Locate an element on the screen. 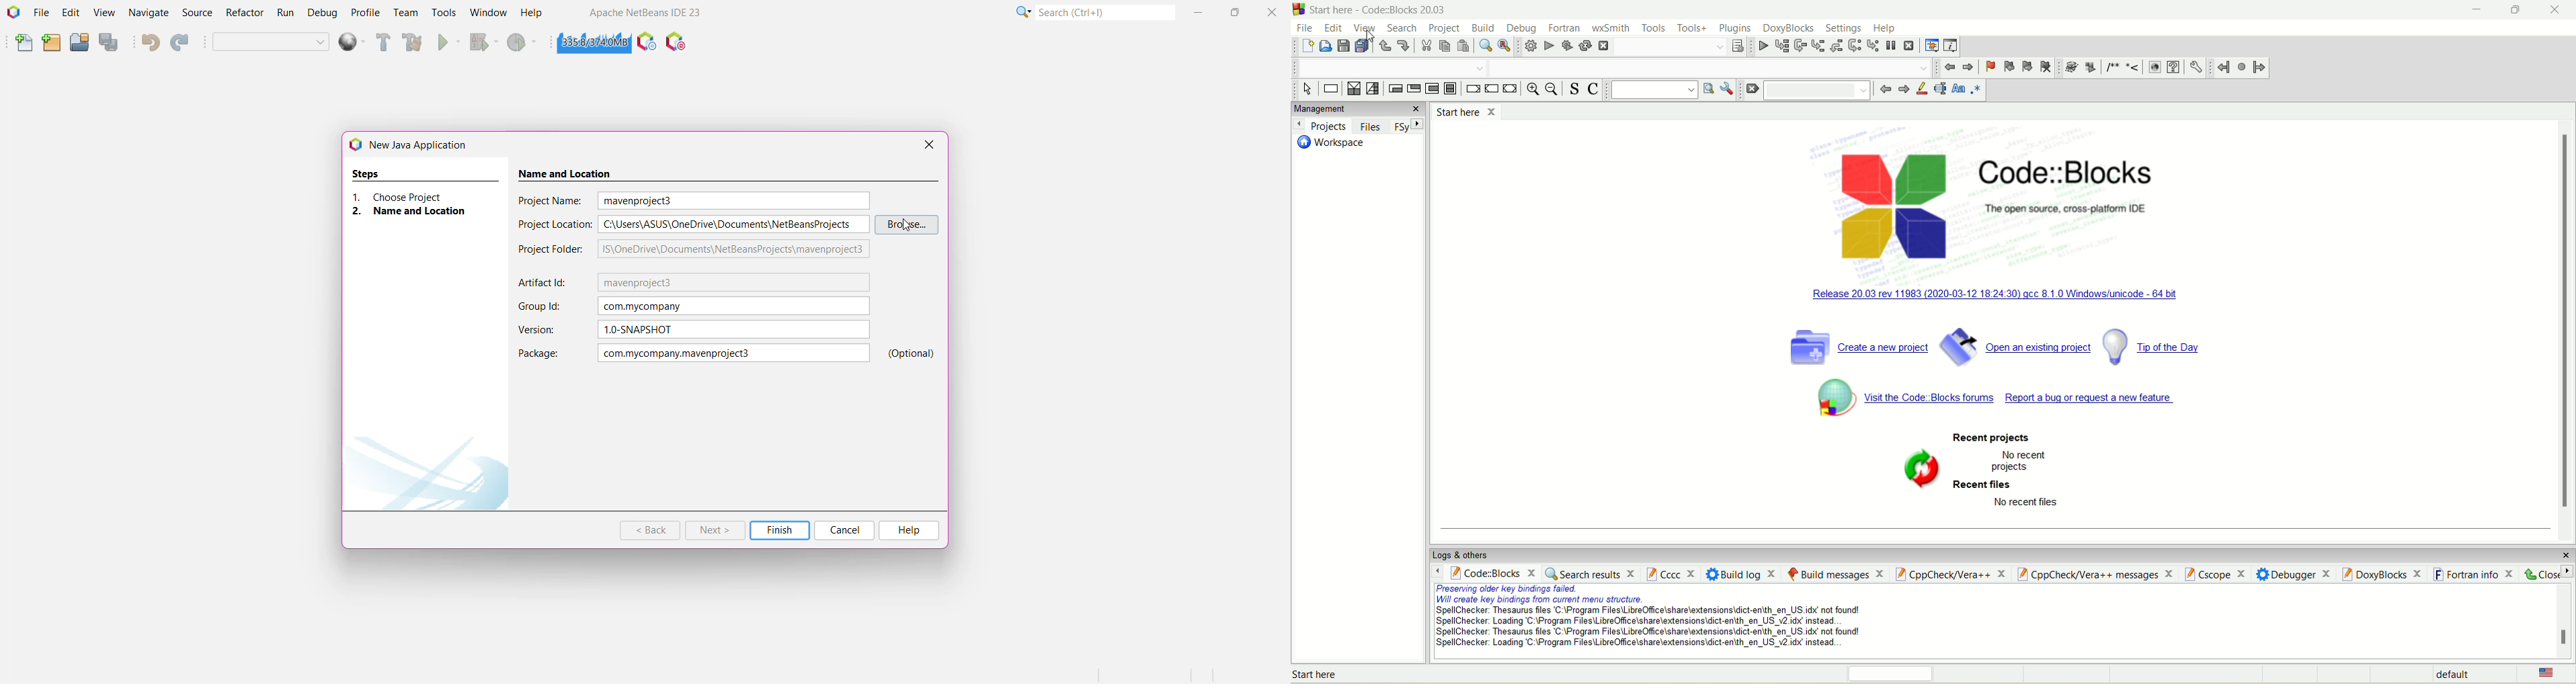 This screenshot has width=2576, height=700. next instruction is located at coordinates (1854, 46).